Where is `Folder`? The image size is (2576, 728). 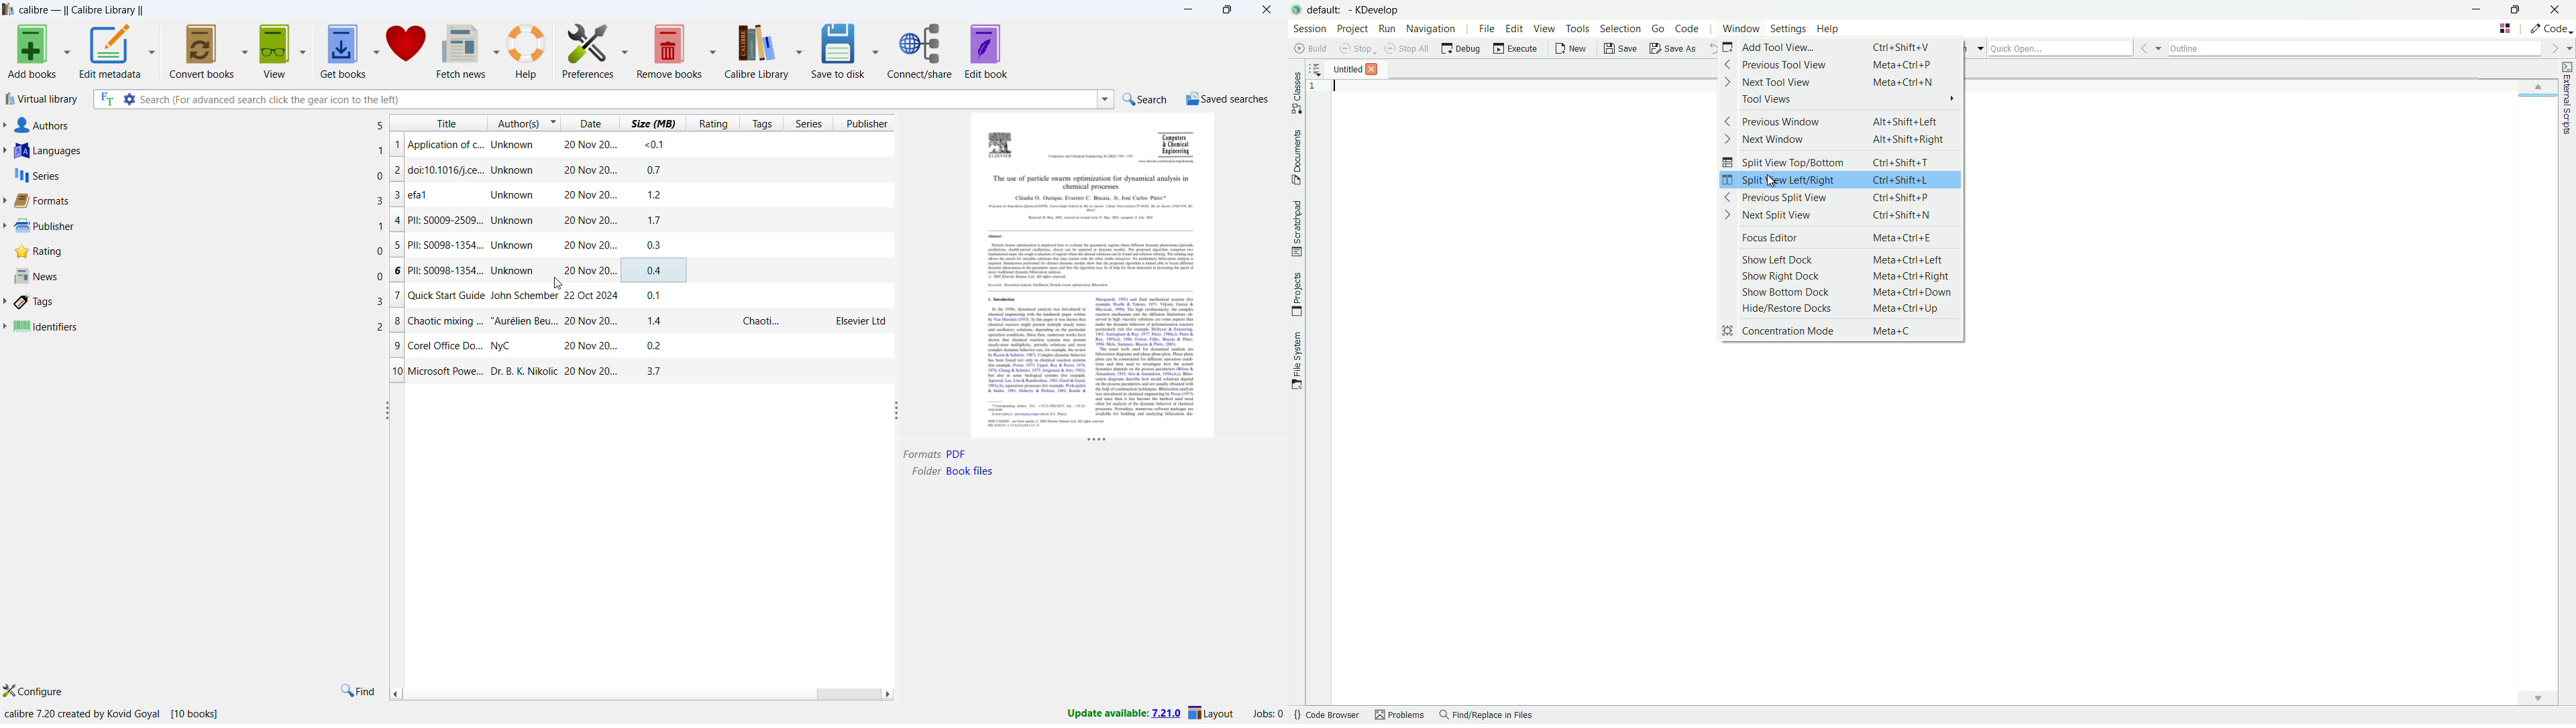 Folder is located at coordinates (924, 471).